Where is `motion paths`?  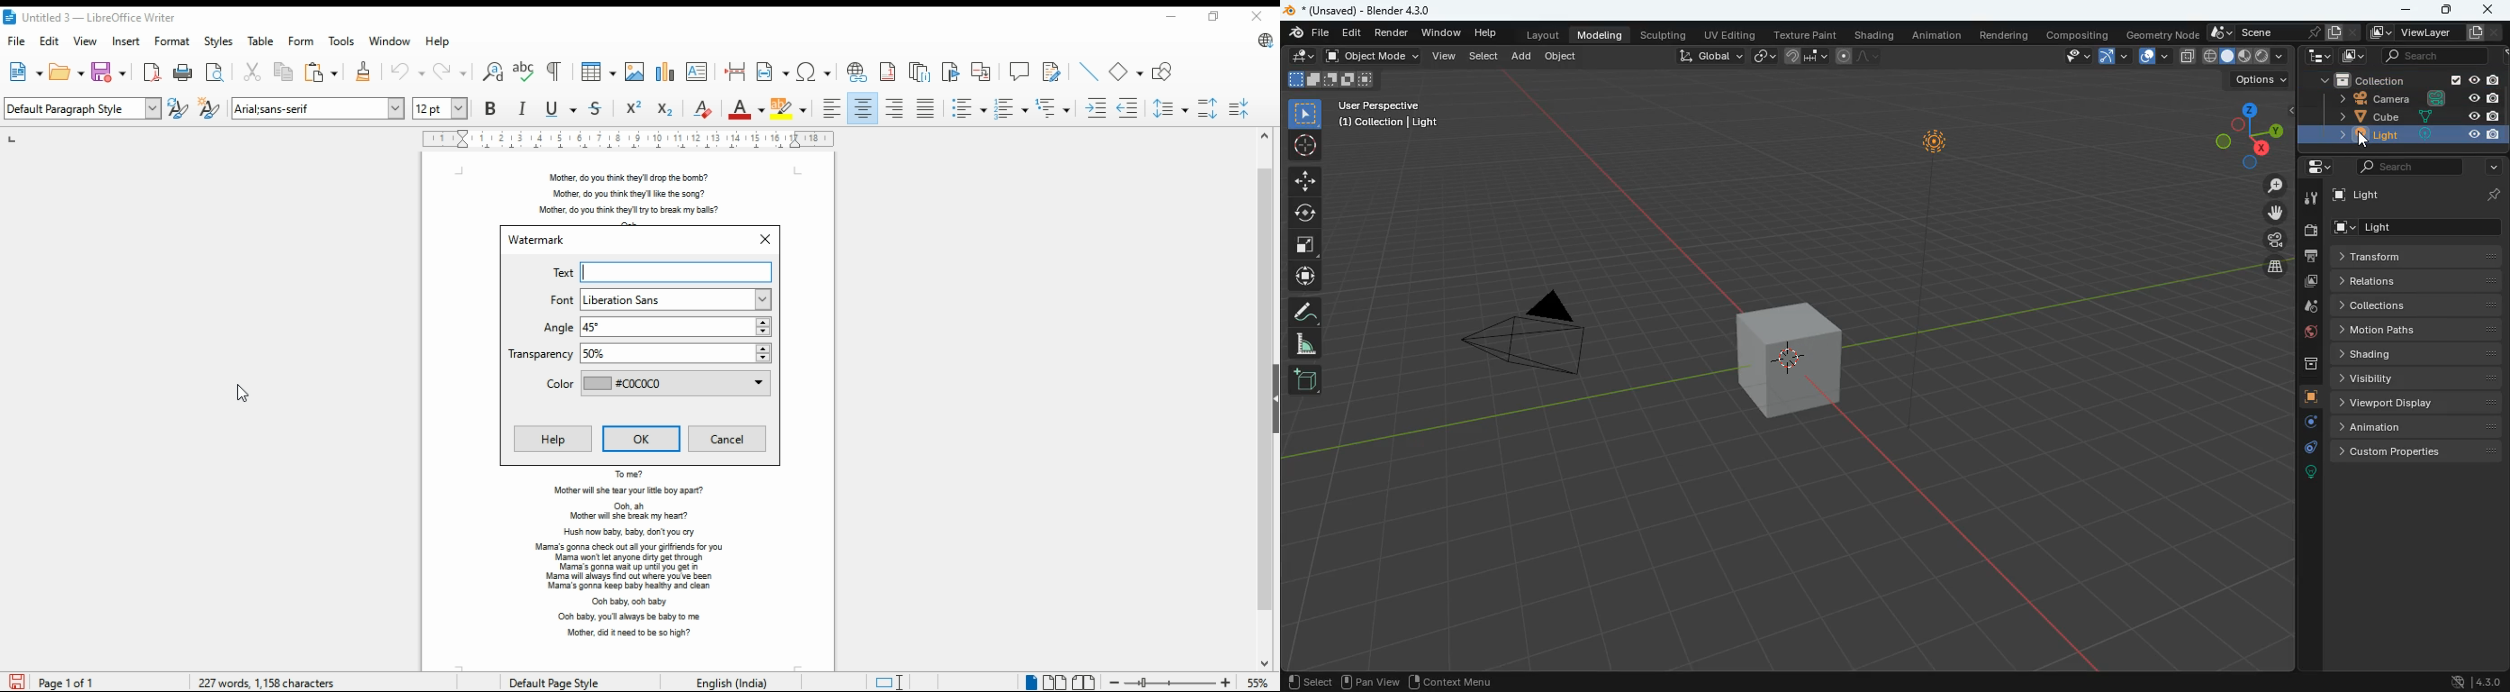 motion paths is located at coordinates (2419, 331).